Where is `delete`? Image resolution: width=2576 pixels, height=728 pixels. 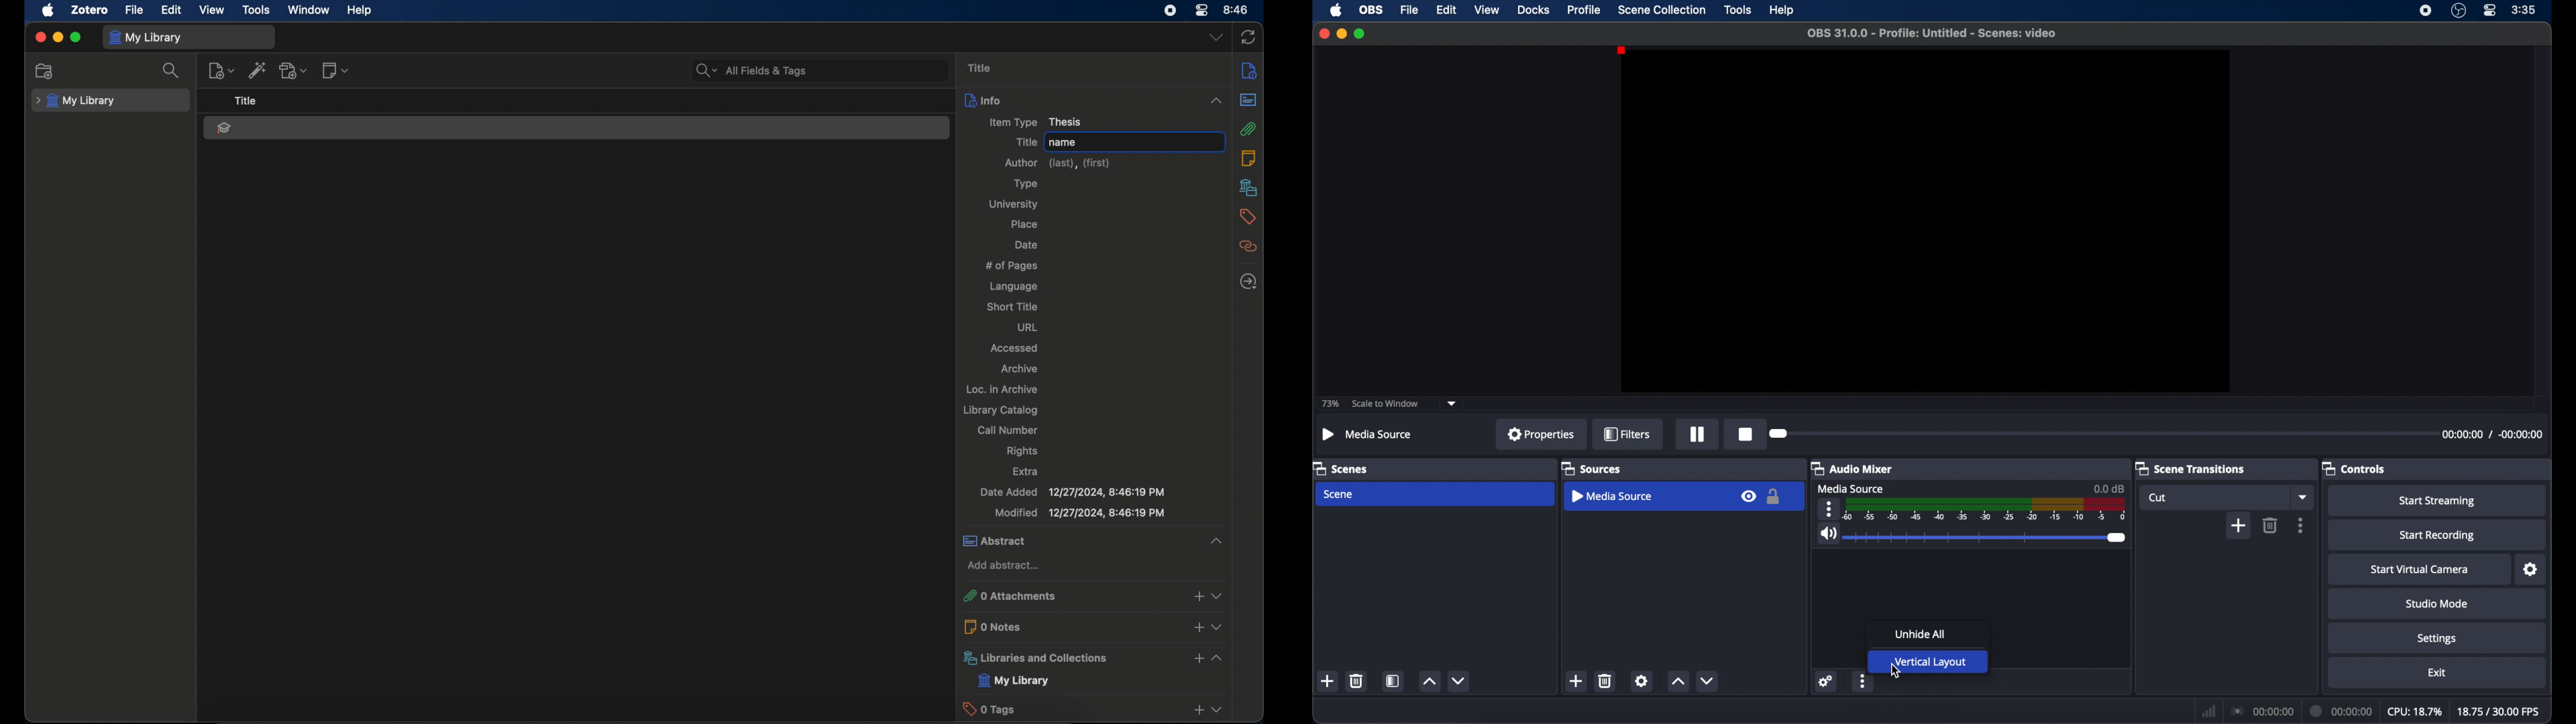 delete is located at coordinates (1357, 680).